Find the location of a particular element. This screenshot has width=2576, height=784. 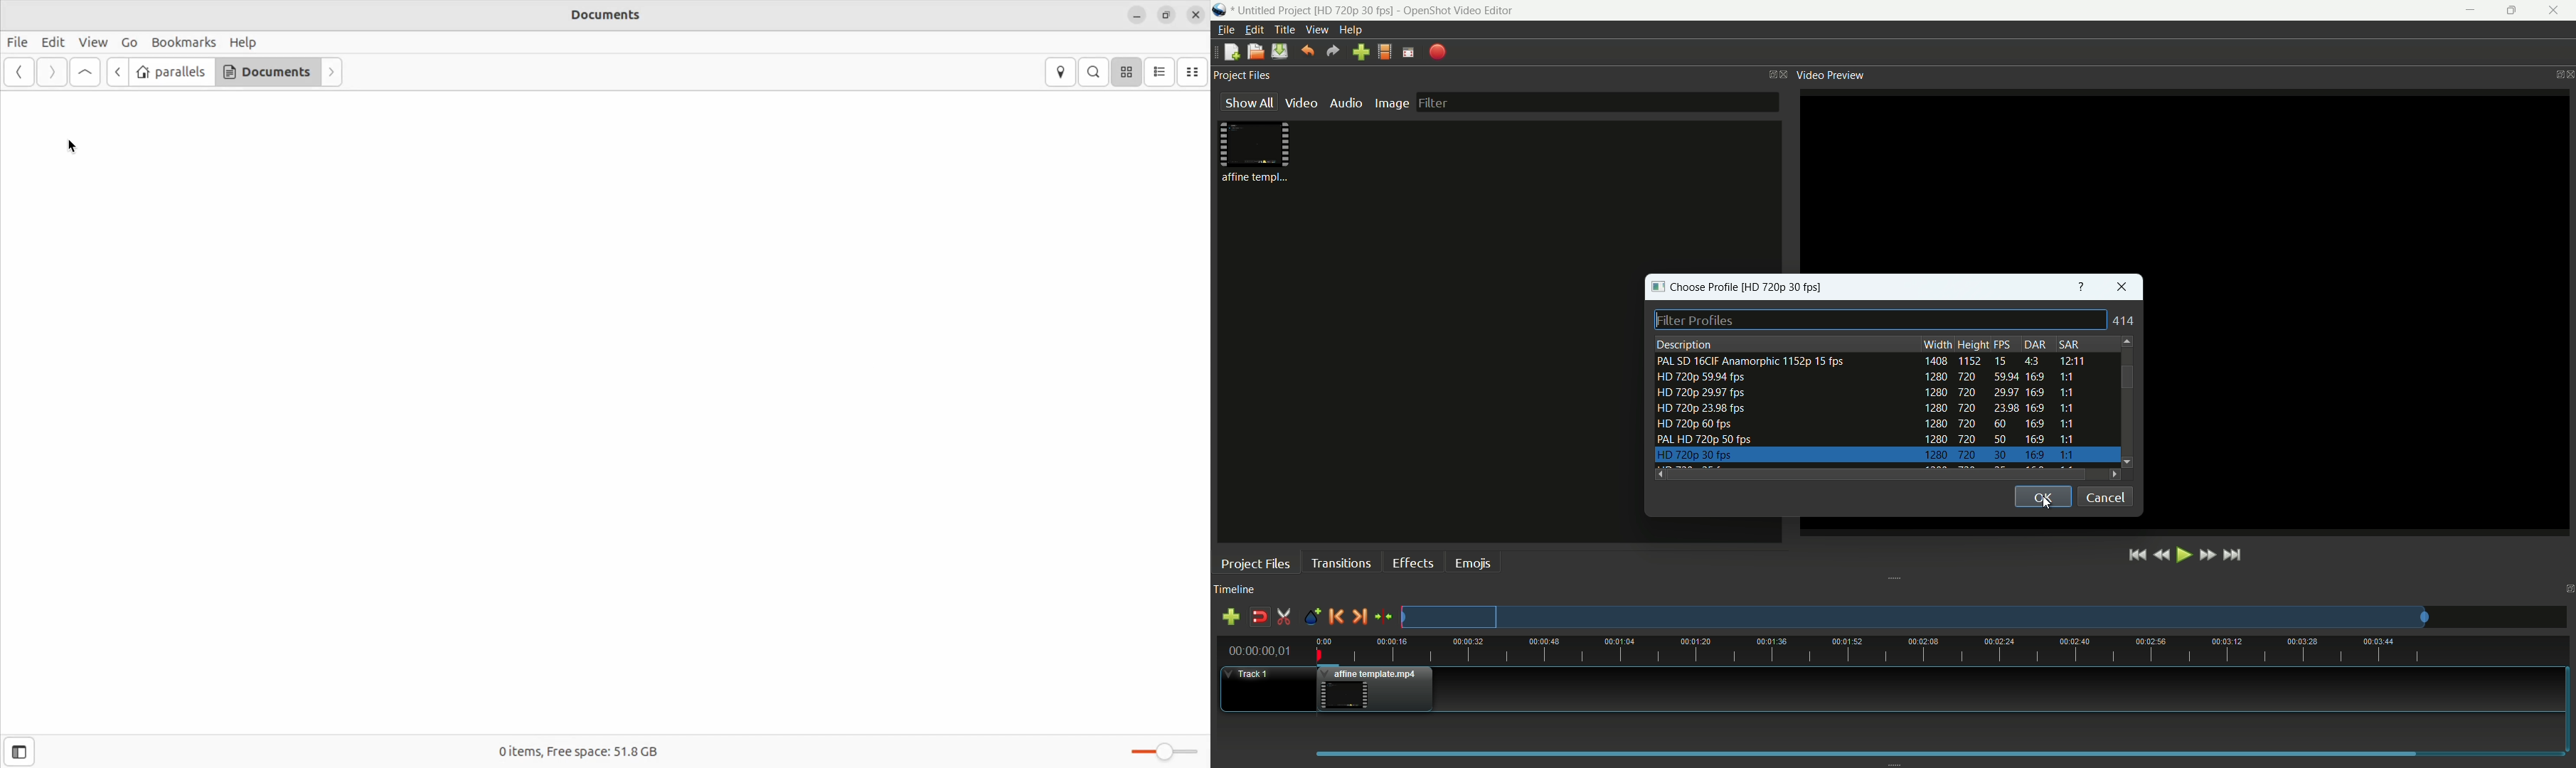

create marker is located at coordinates (1310, 617).